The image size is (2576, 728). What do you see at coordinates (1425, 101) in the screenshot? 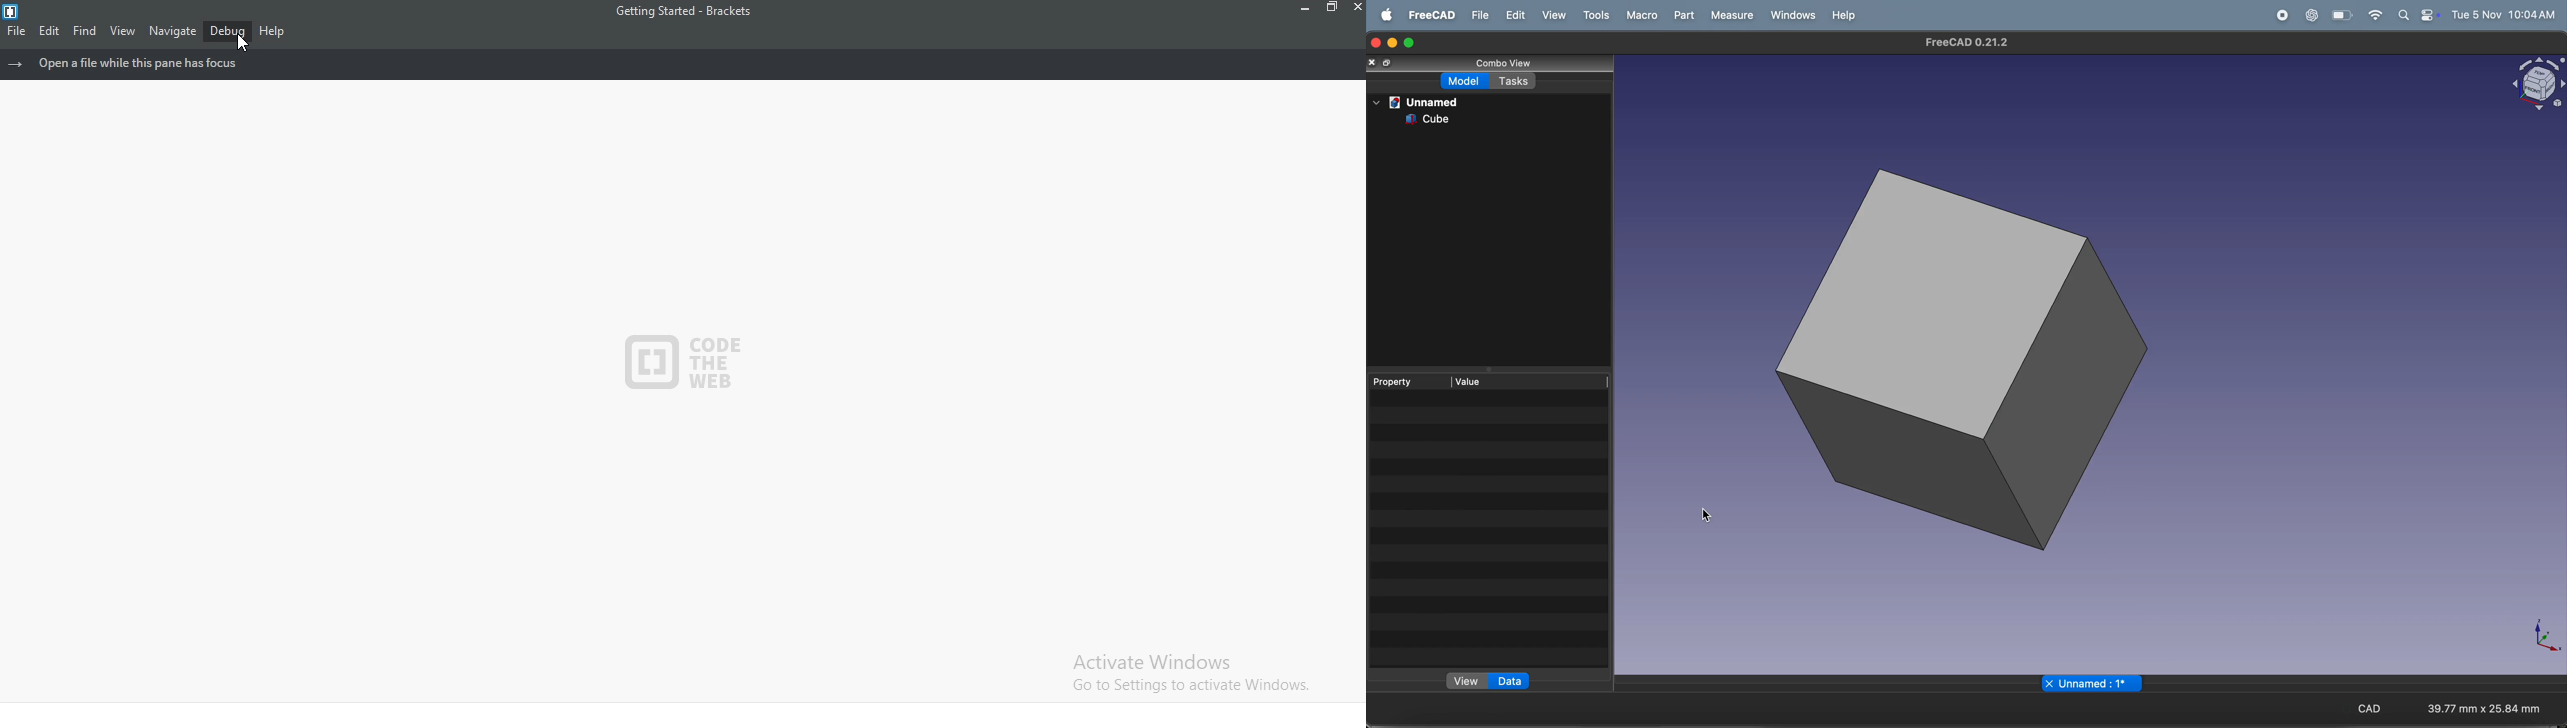
I see `unnamed` at bounding box center [1425, 101].